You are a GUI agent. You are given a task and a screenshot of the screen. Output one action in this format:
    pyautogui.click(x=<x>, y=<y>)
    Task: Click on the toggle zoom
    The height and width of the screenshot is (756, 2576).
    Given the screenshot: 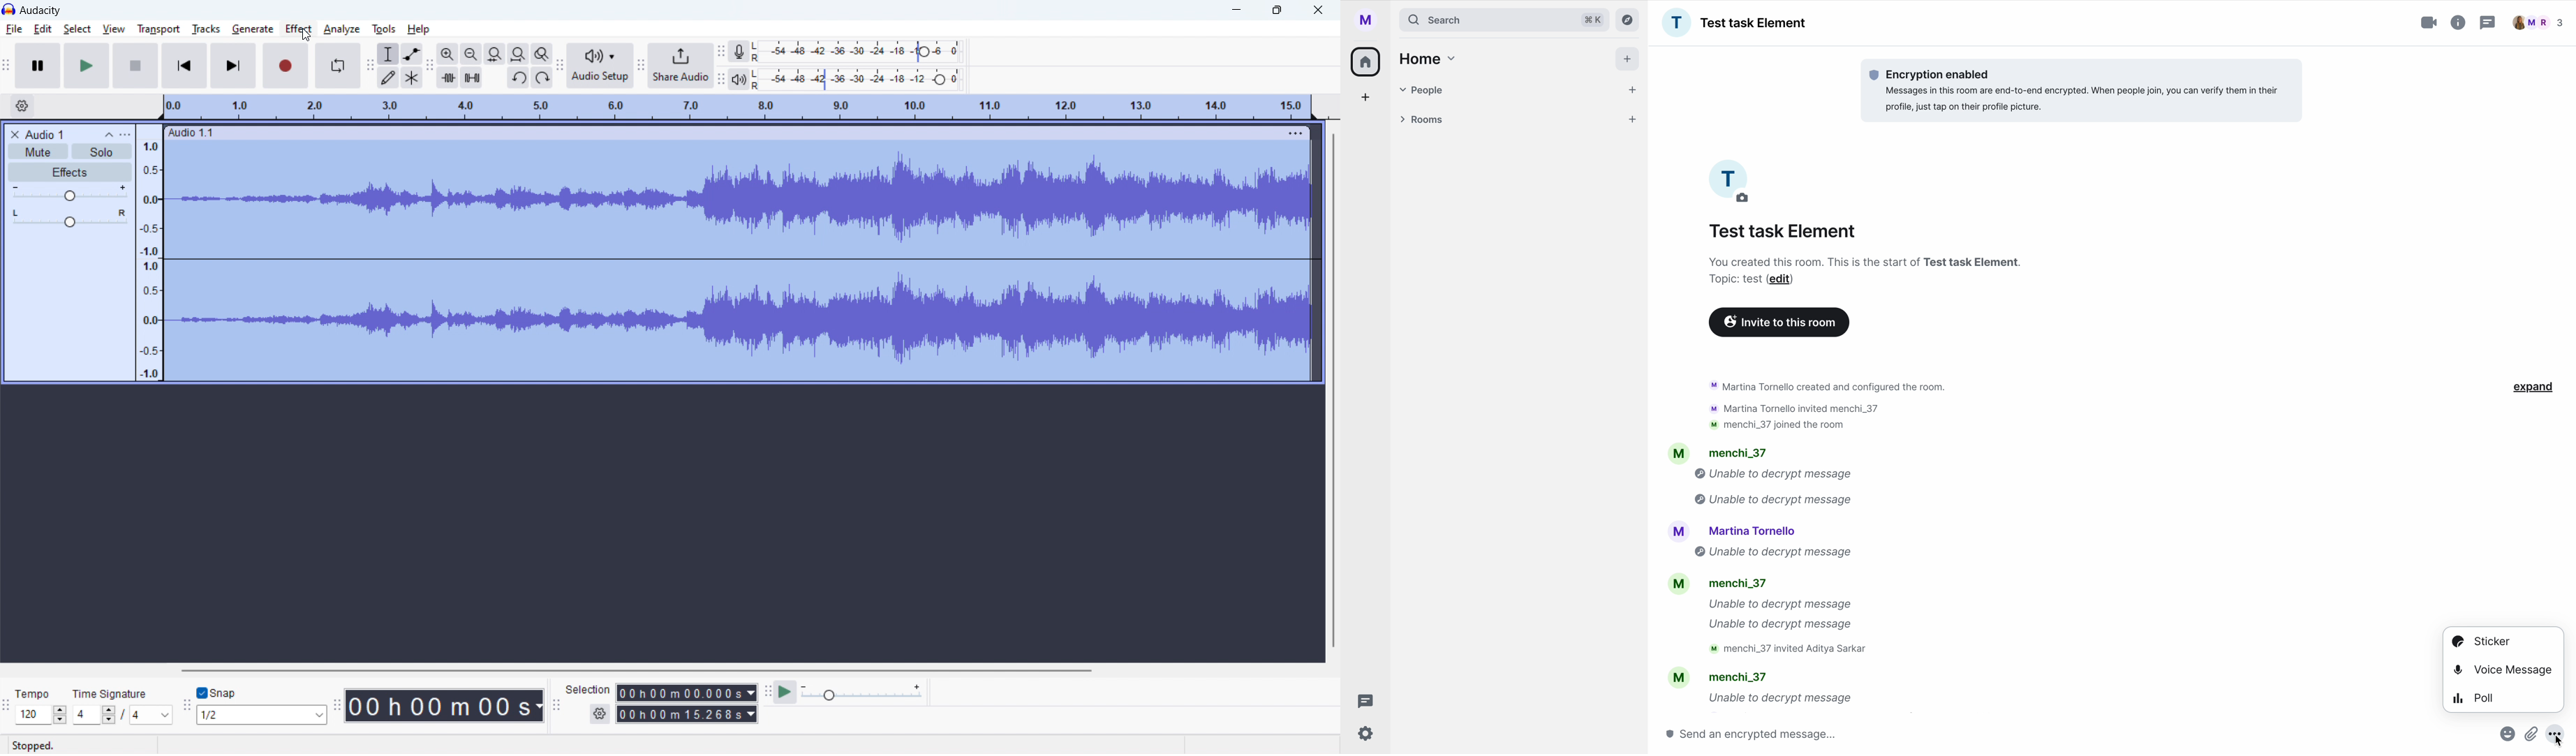 What is the action you would take?
    pyautogui.click(x=542, y=54)
    